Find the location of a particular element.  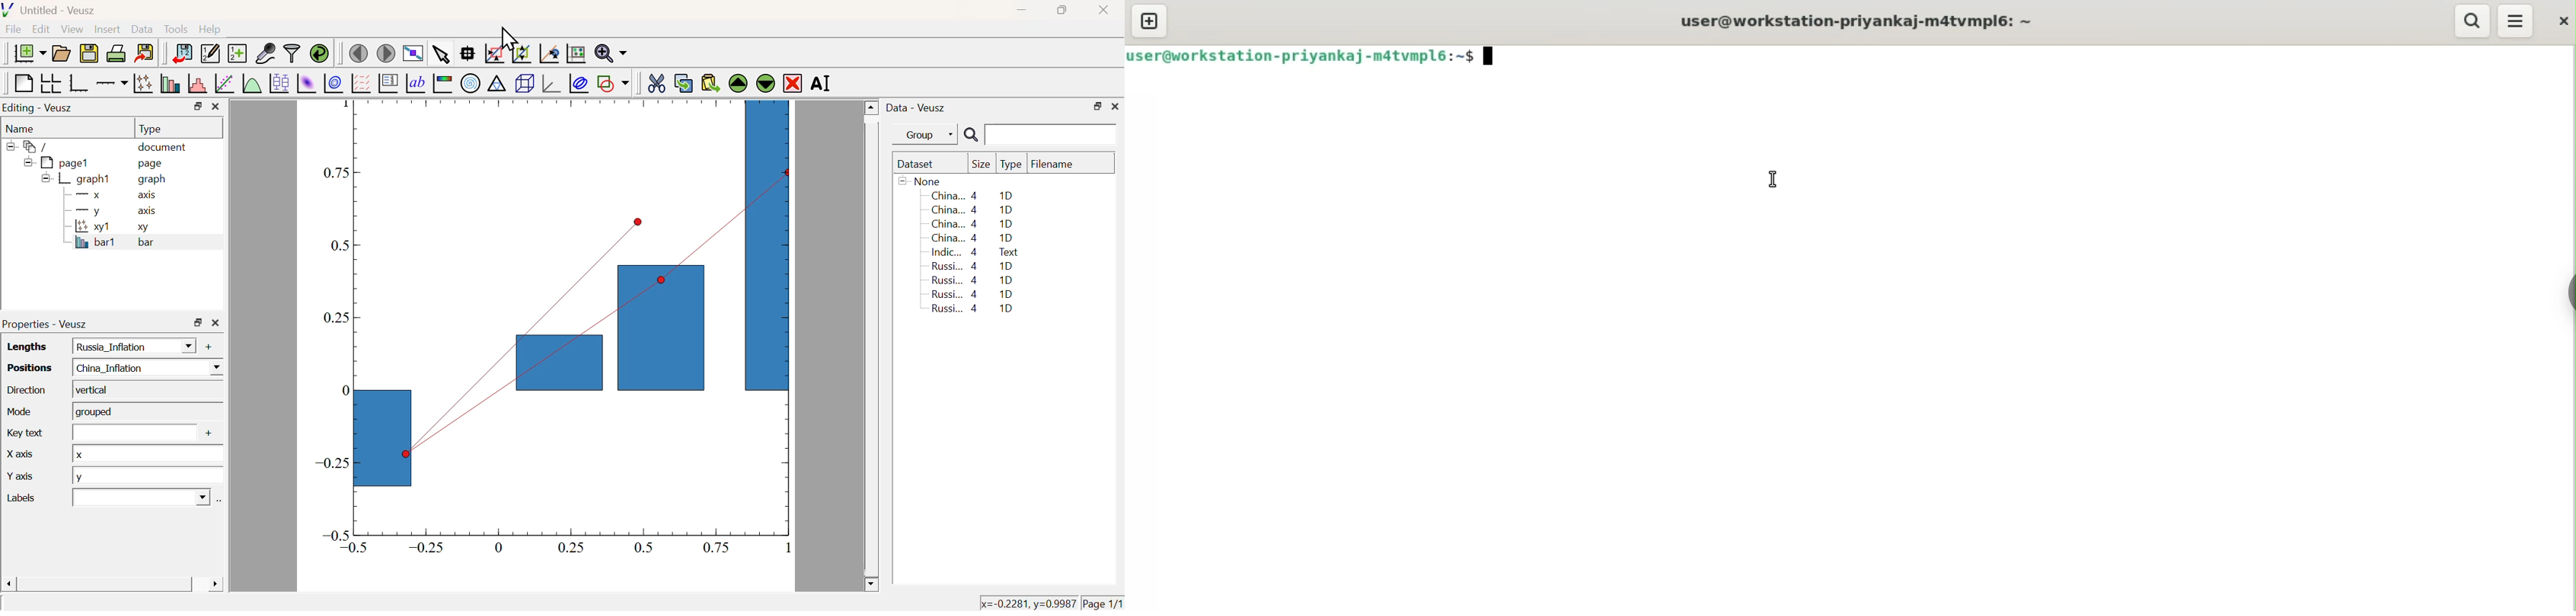

Reload linked dataset is located at coordinates (319, 52).